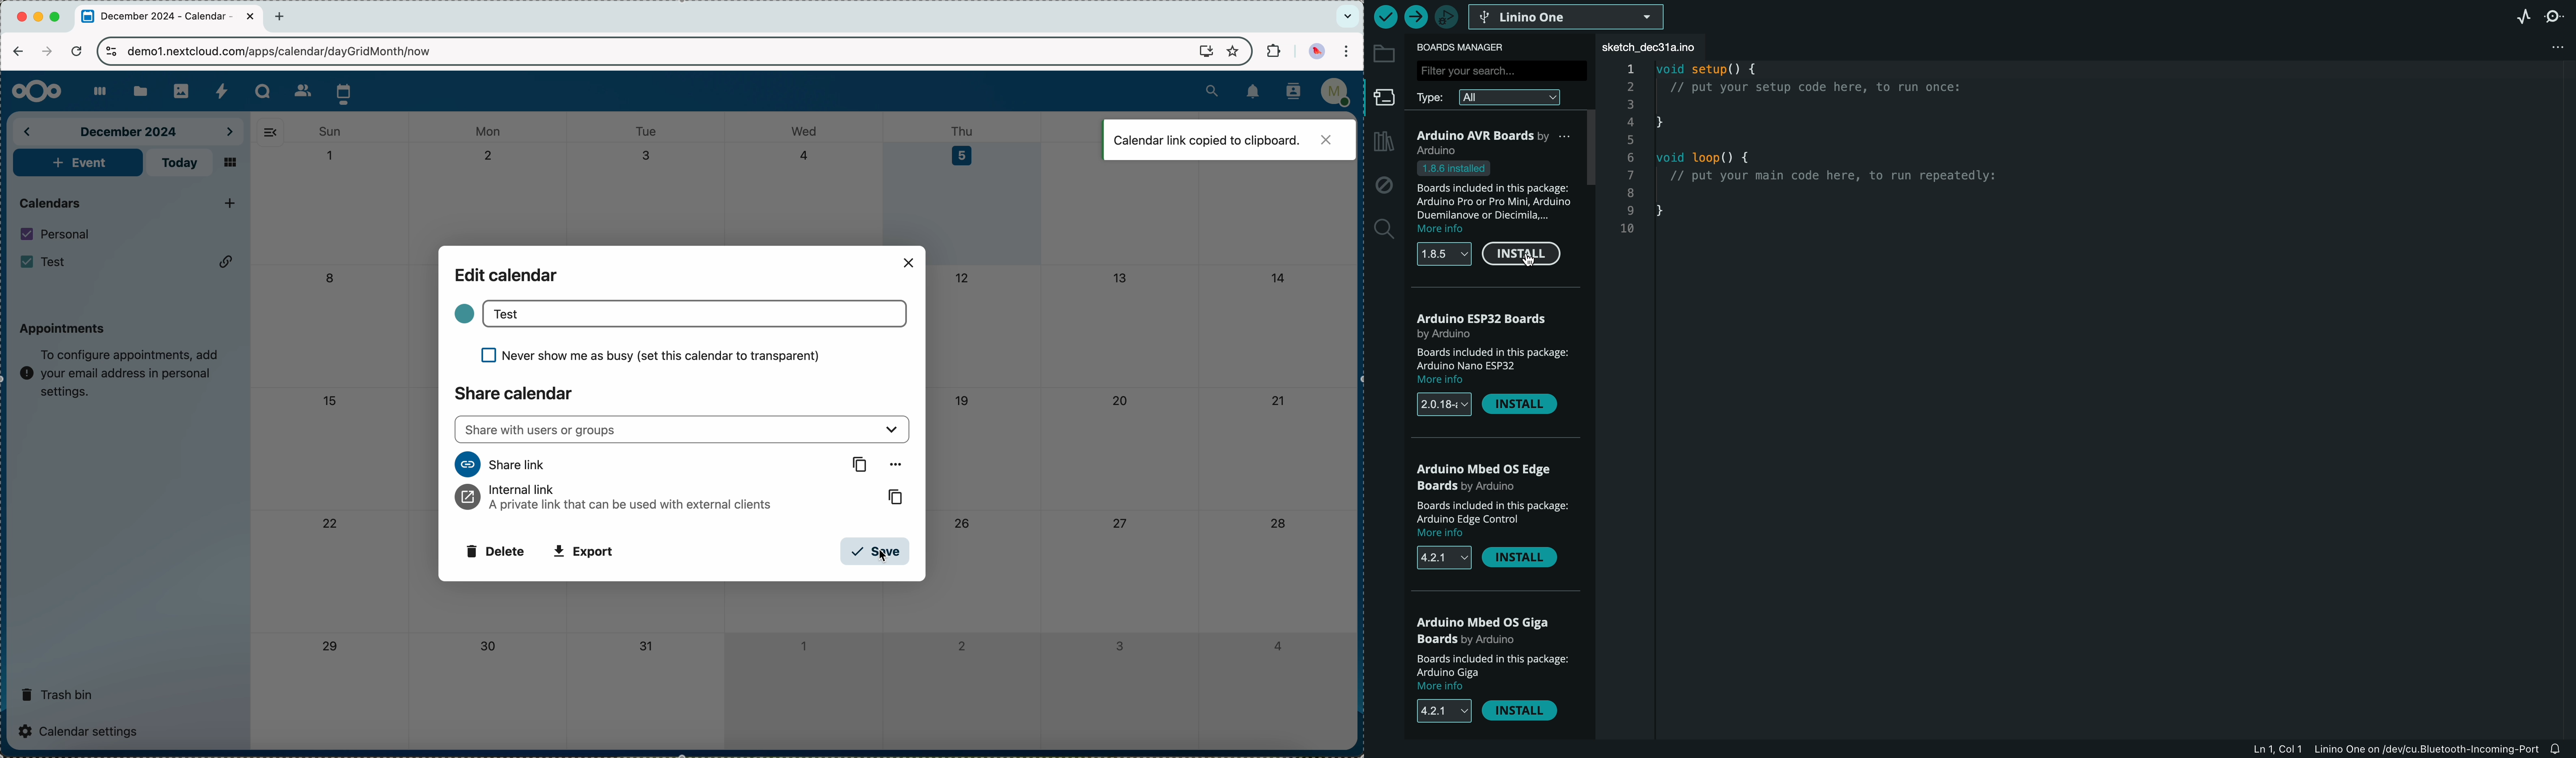 This screenshot has width=2576, height=784. Describe the element at coordinates (21, 17) in the screenshot. I see `close Chrome` at that location.